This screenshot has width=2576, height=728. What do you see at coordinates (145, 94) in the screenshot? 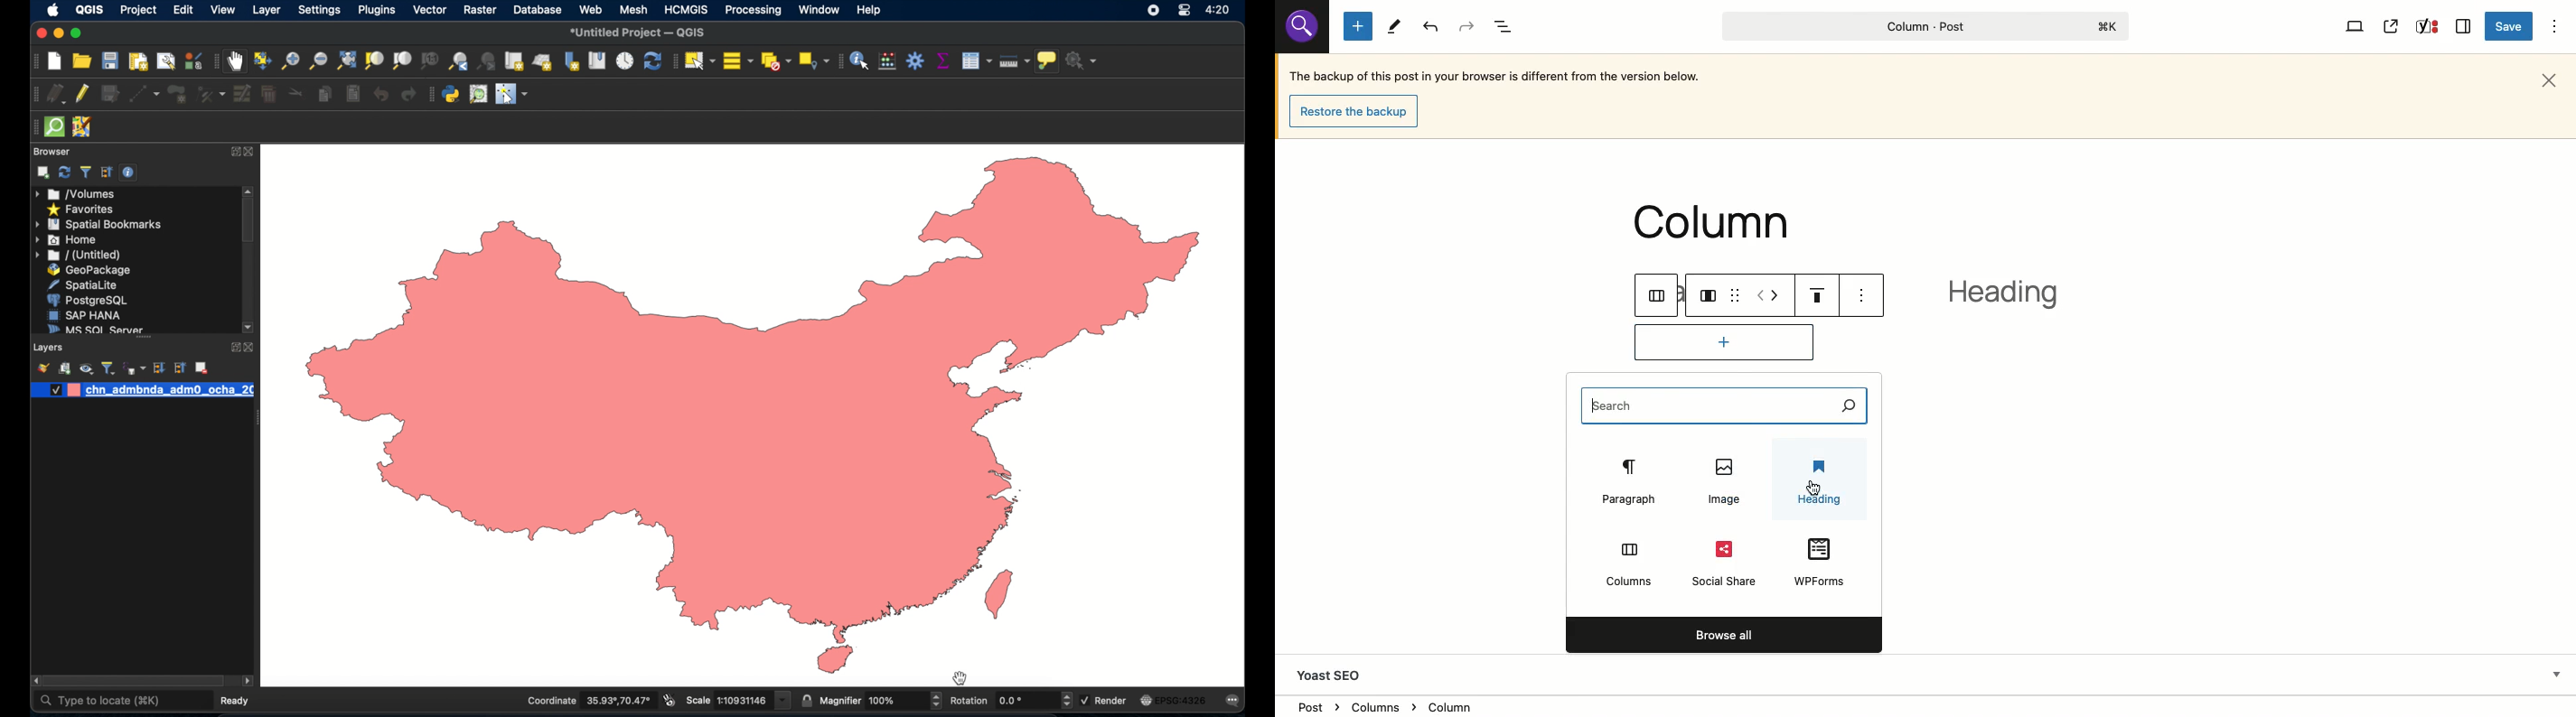
I see `digitize with segment` at bounding box center [145, 94].